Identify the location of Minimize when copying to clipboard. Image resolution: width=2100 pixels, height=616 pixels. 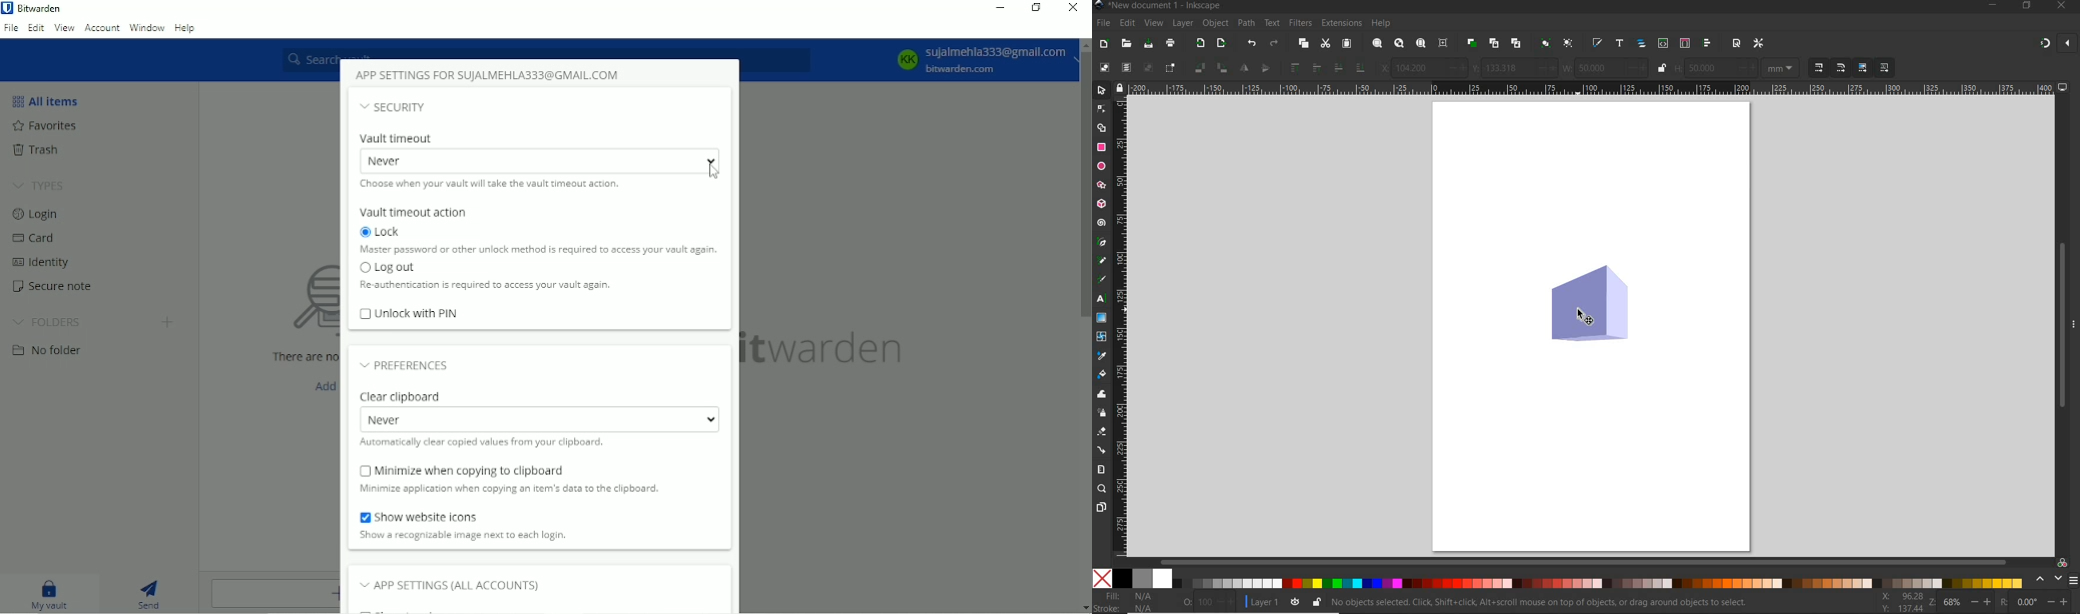
(460, 470).